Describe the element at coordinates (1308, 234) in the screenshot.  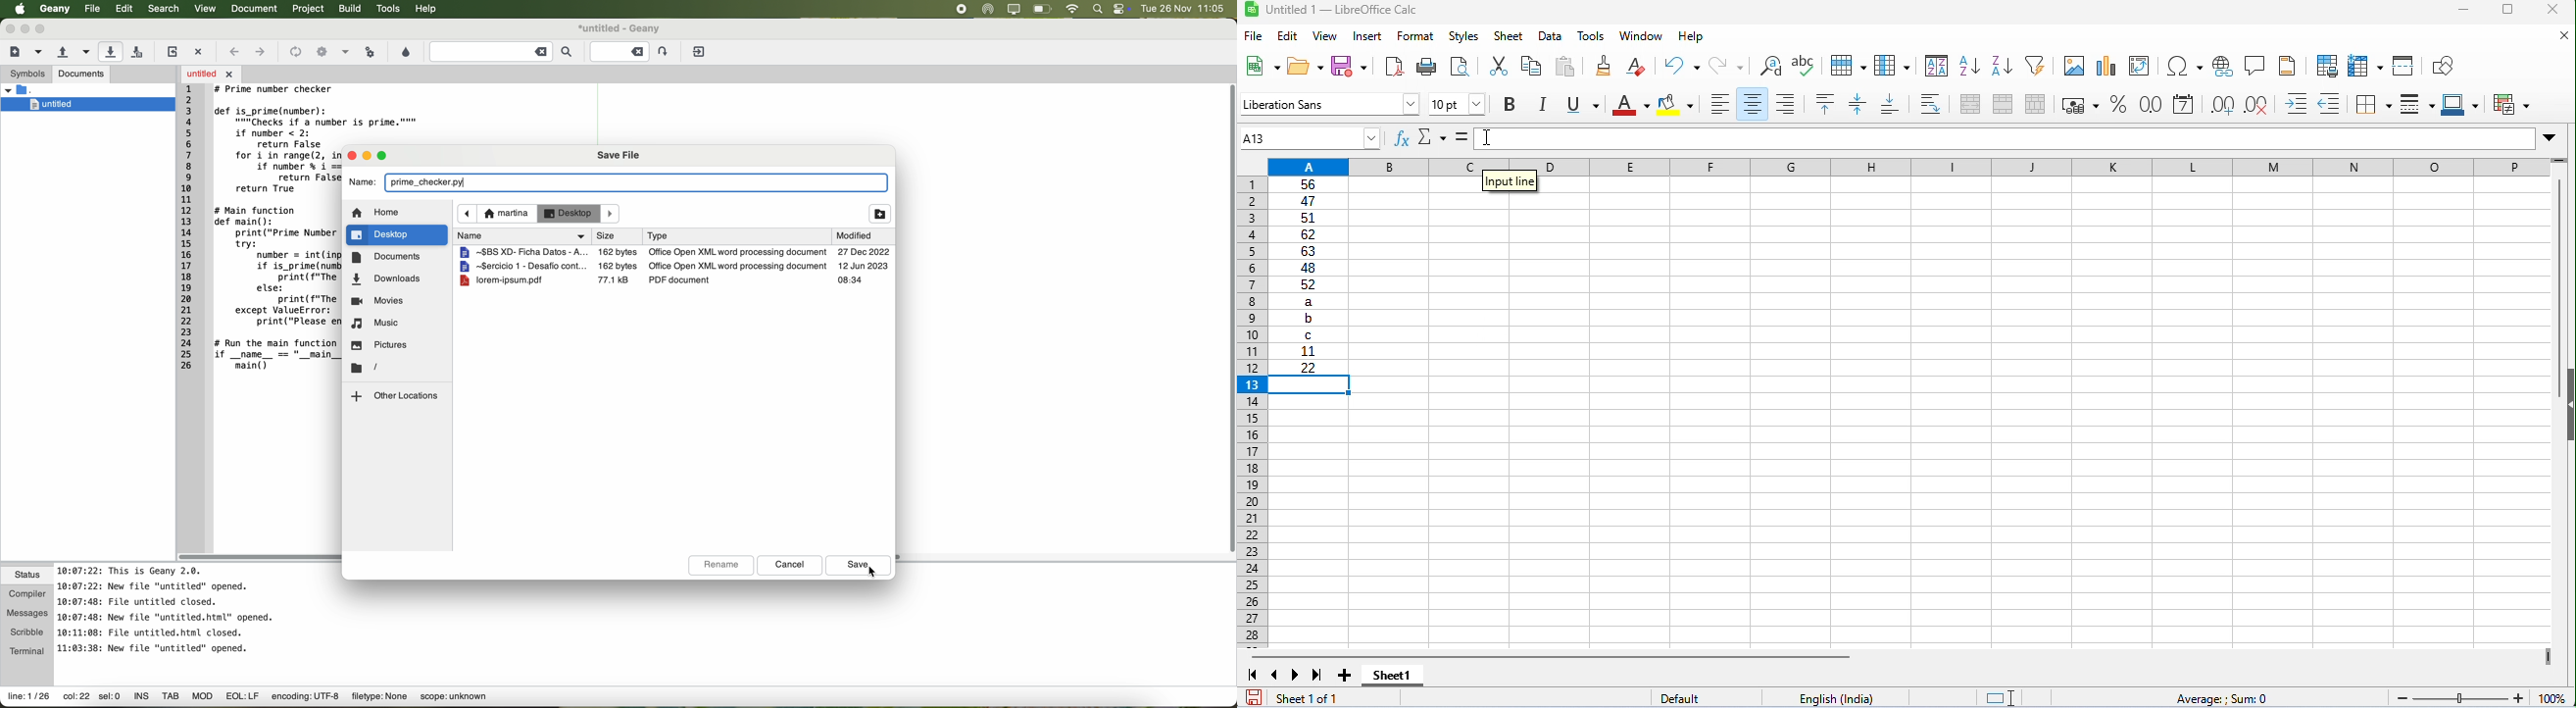
I see `62` at that location.